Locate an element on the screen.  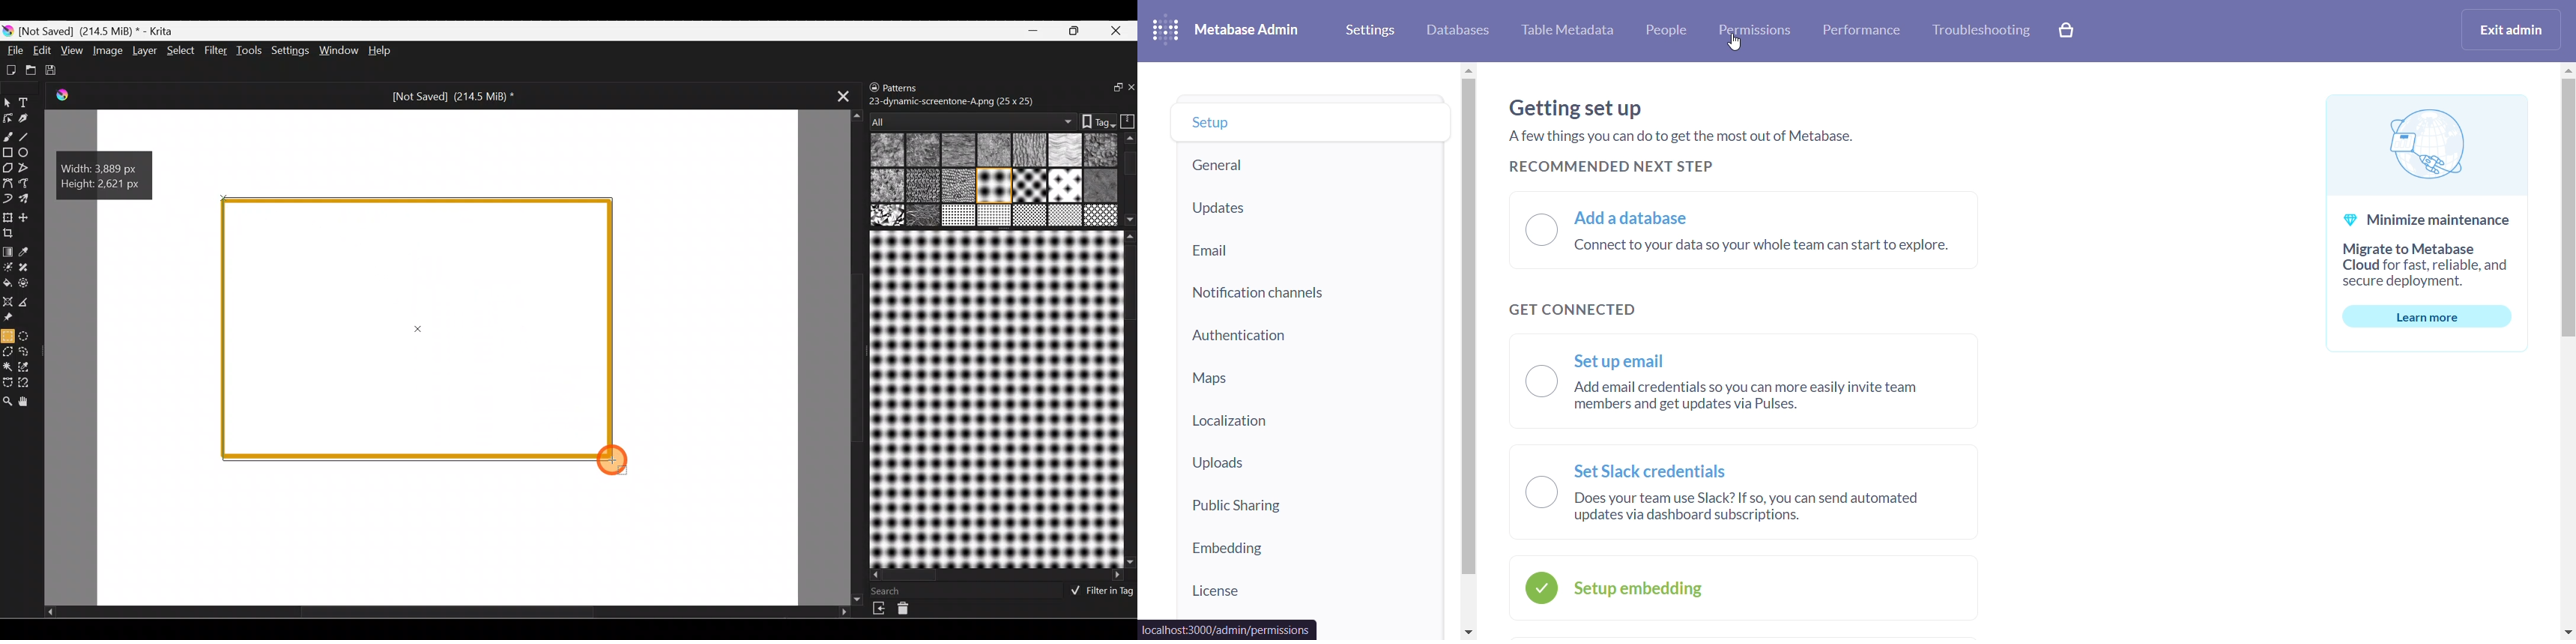
setup embedding is located at coordinates (1745, 588).